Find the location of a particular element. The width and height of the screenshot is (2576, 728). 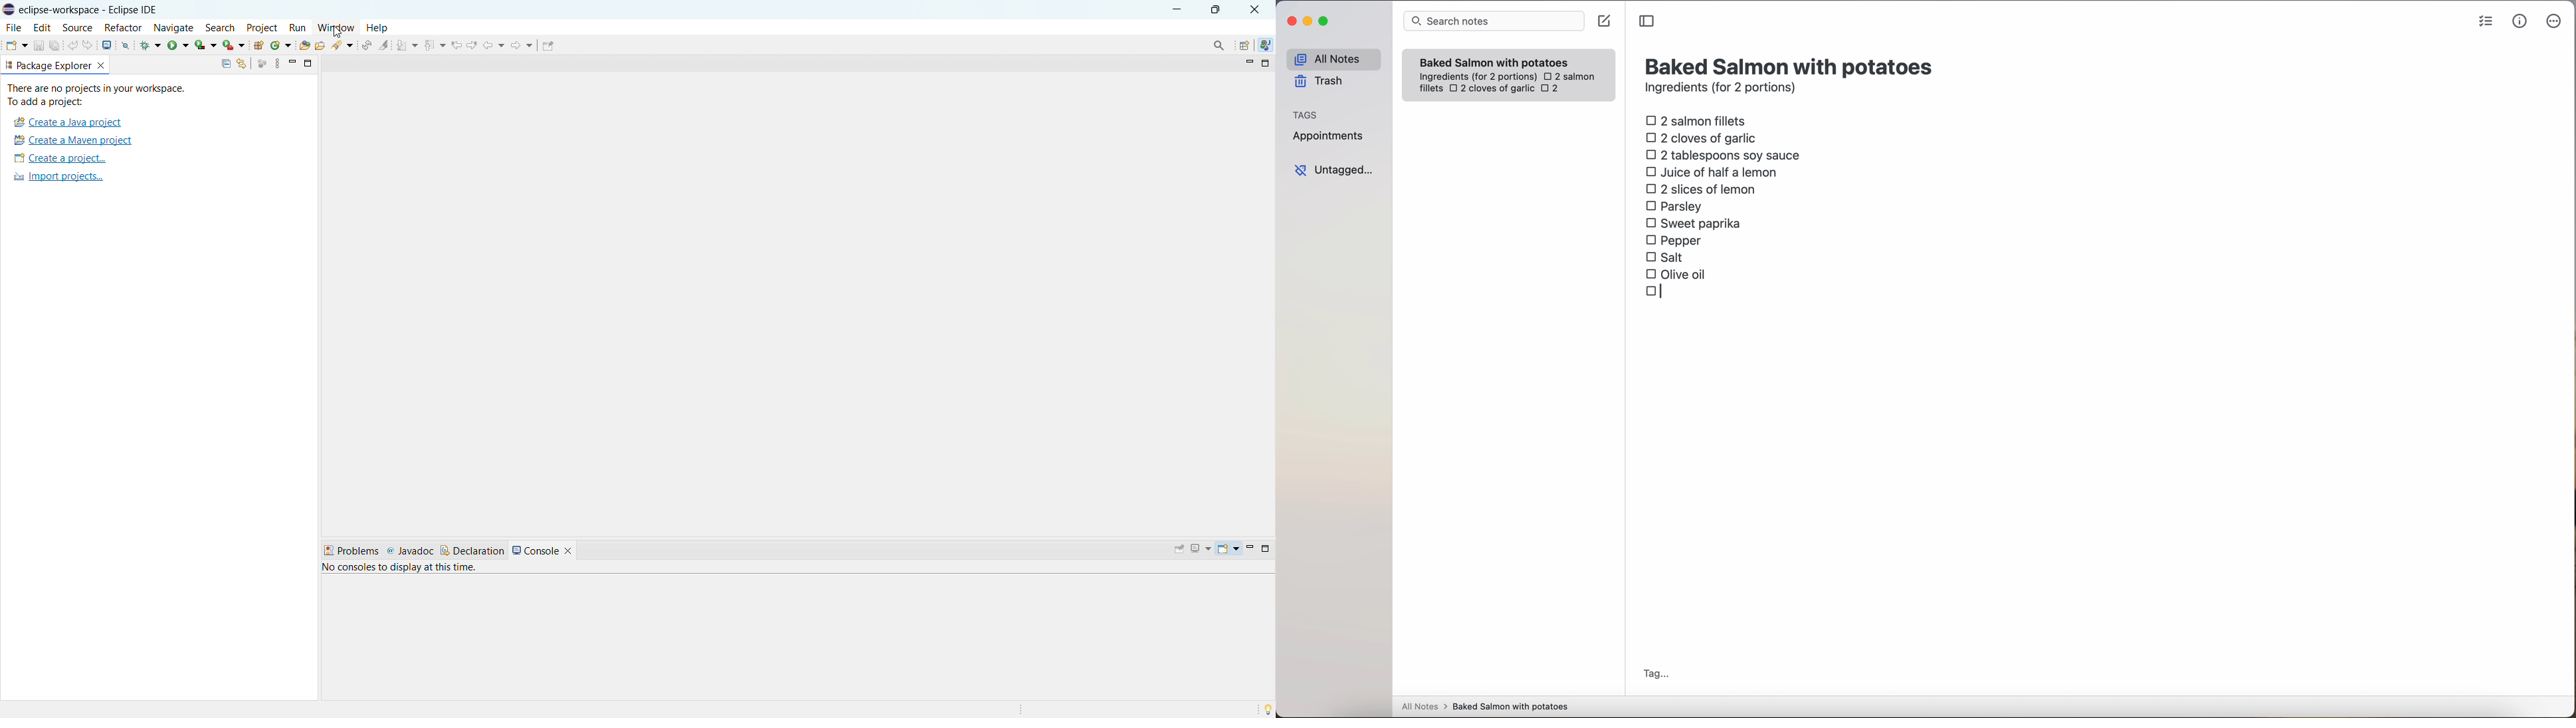

checkbox is located at coordinates (1656, 293).